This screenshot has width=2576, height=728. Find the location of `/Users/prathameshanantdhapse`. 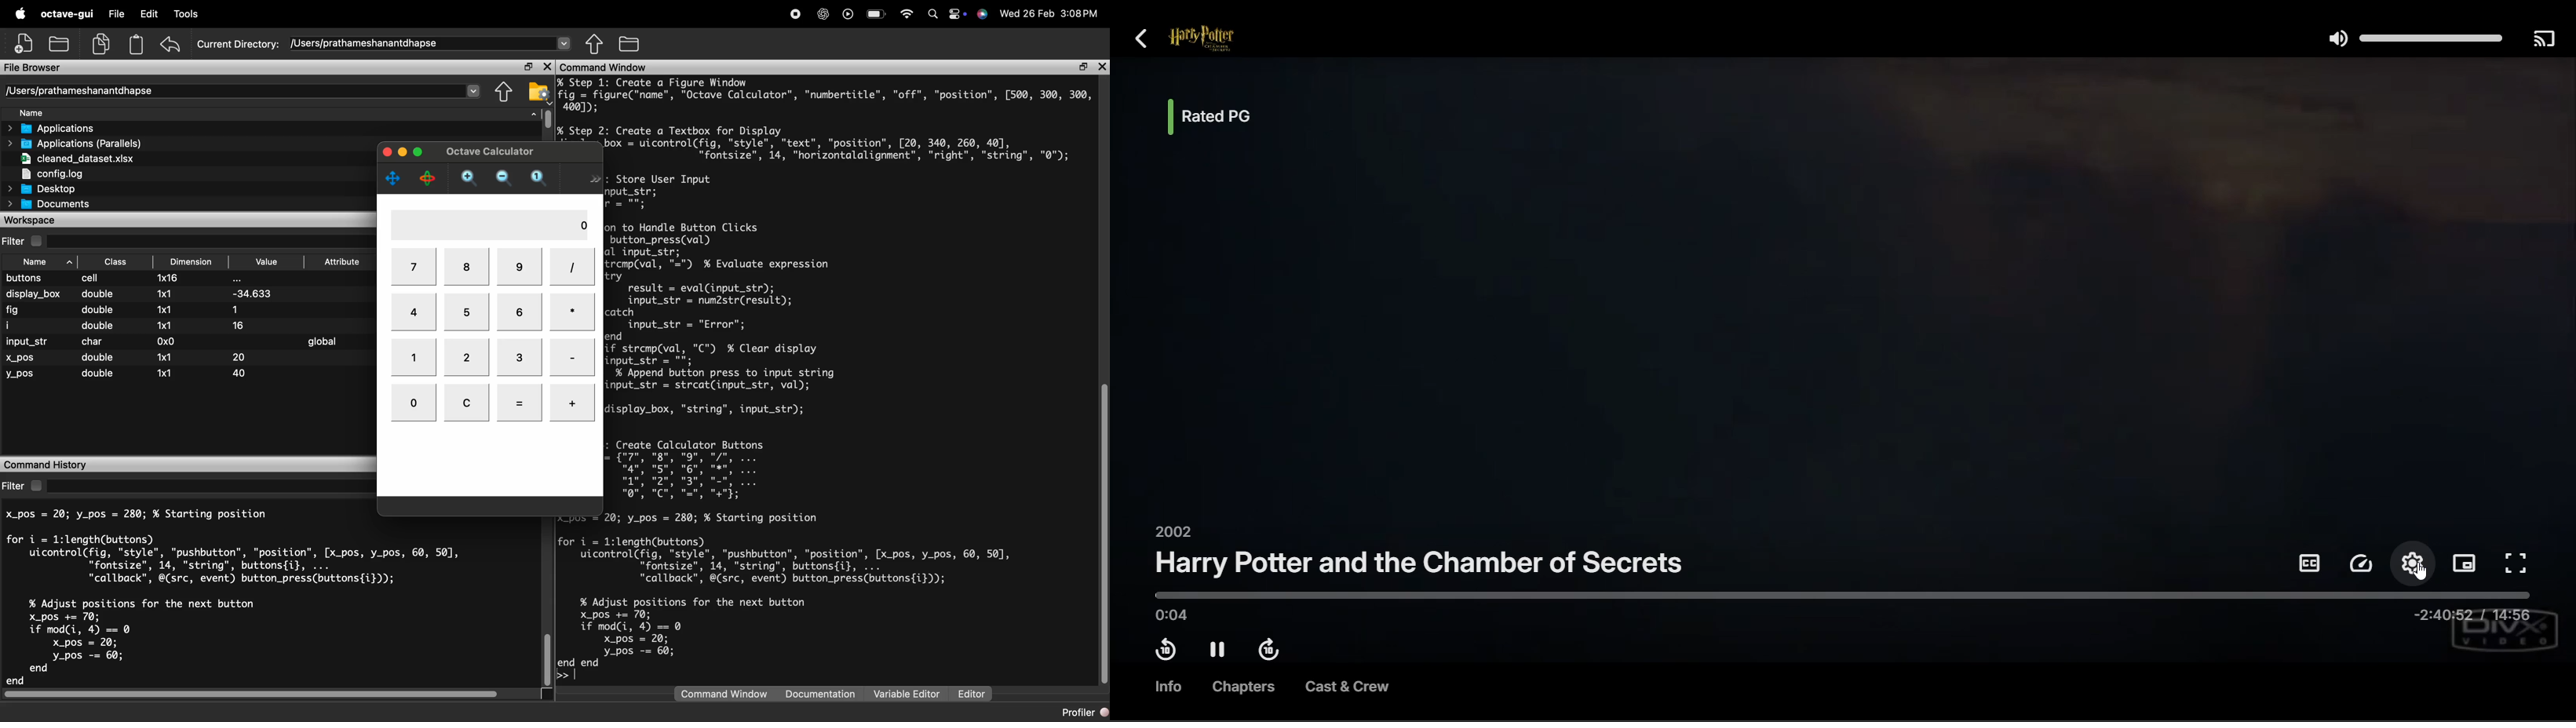

/Users/prathameshanantdhapse is located at coordinates (433, 42).